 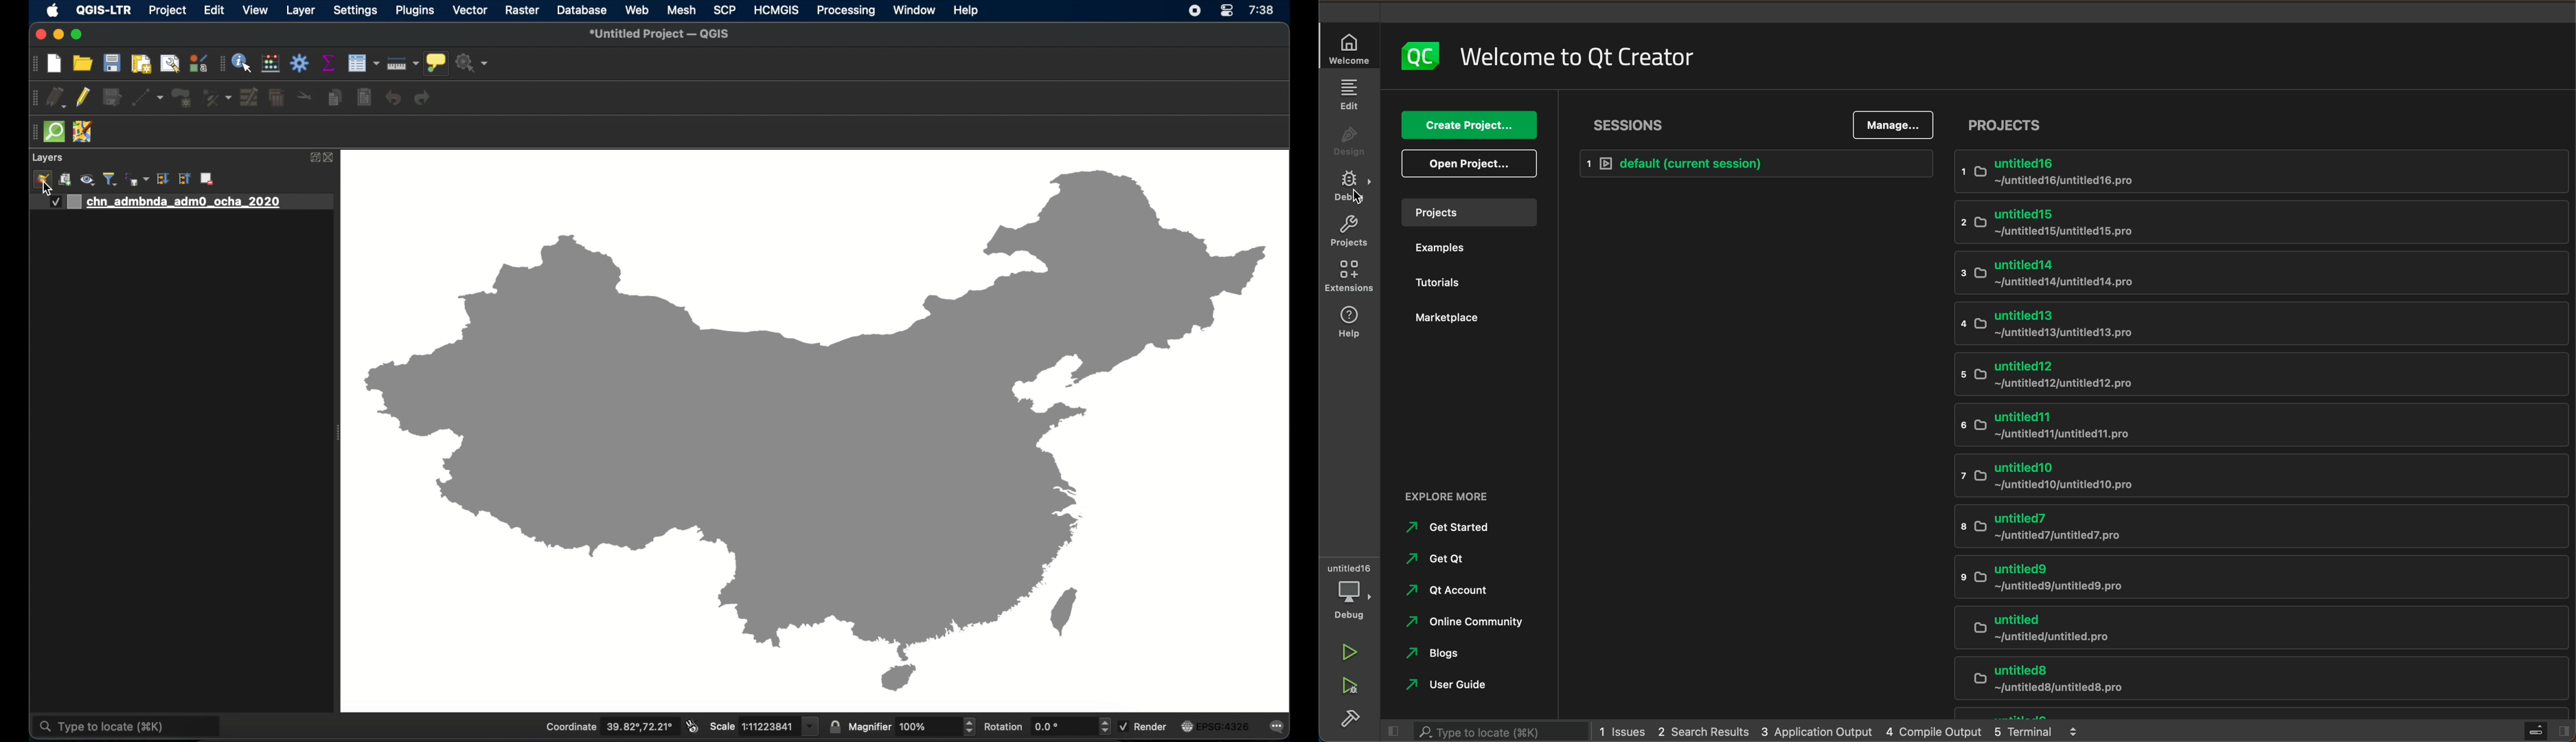 I want to click on minimize, so click(x=59, y=35).